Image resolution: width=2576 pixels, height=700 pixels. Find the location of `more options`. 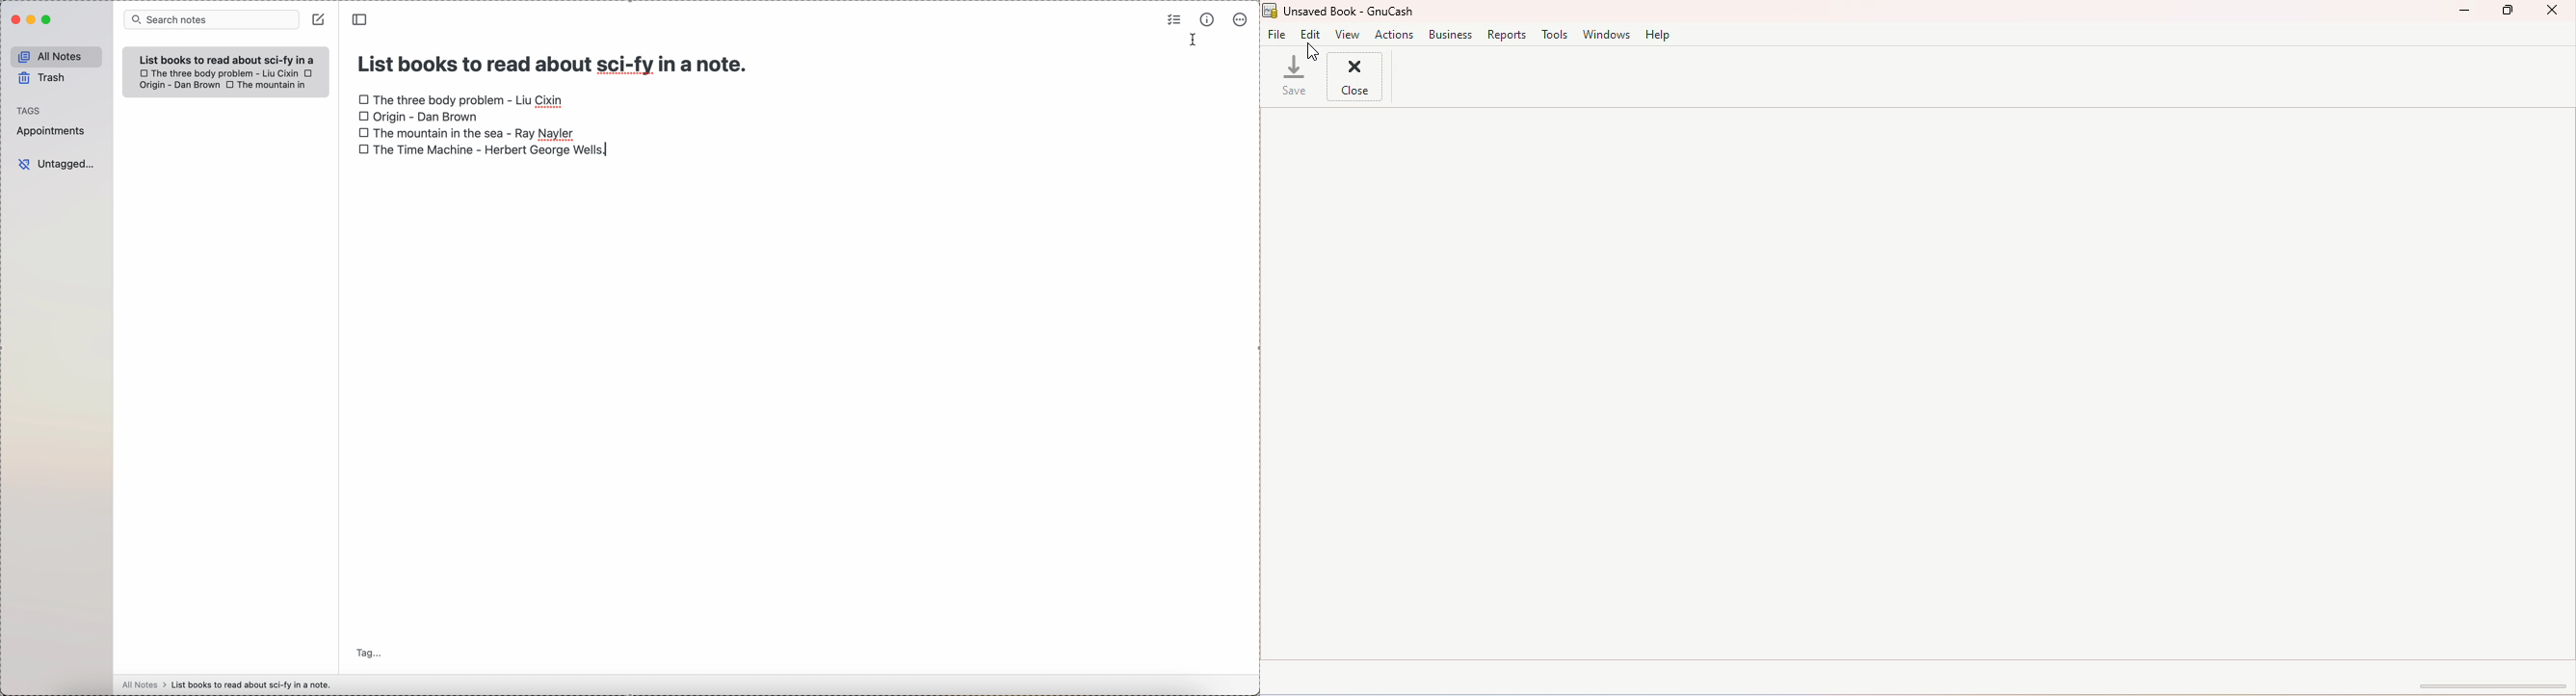

more options is located at coordinates (1240, 20).